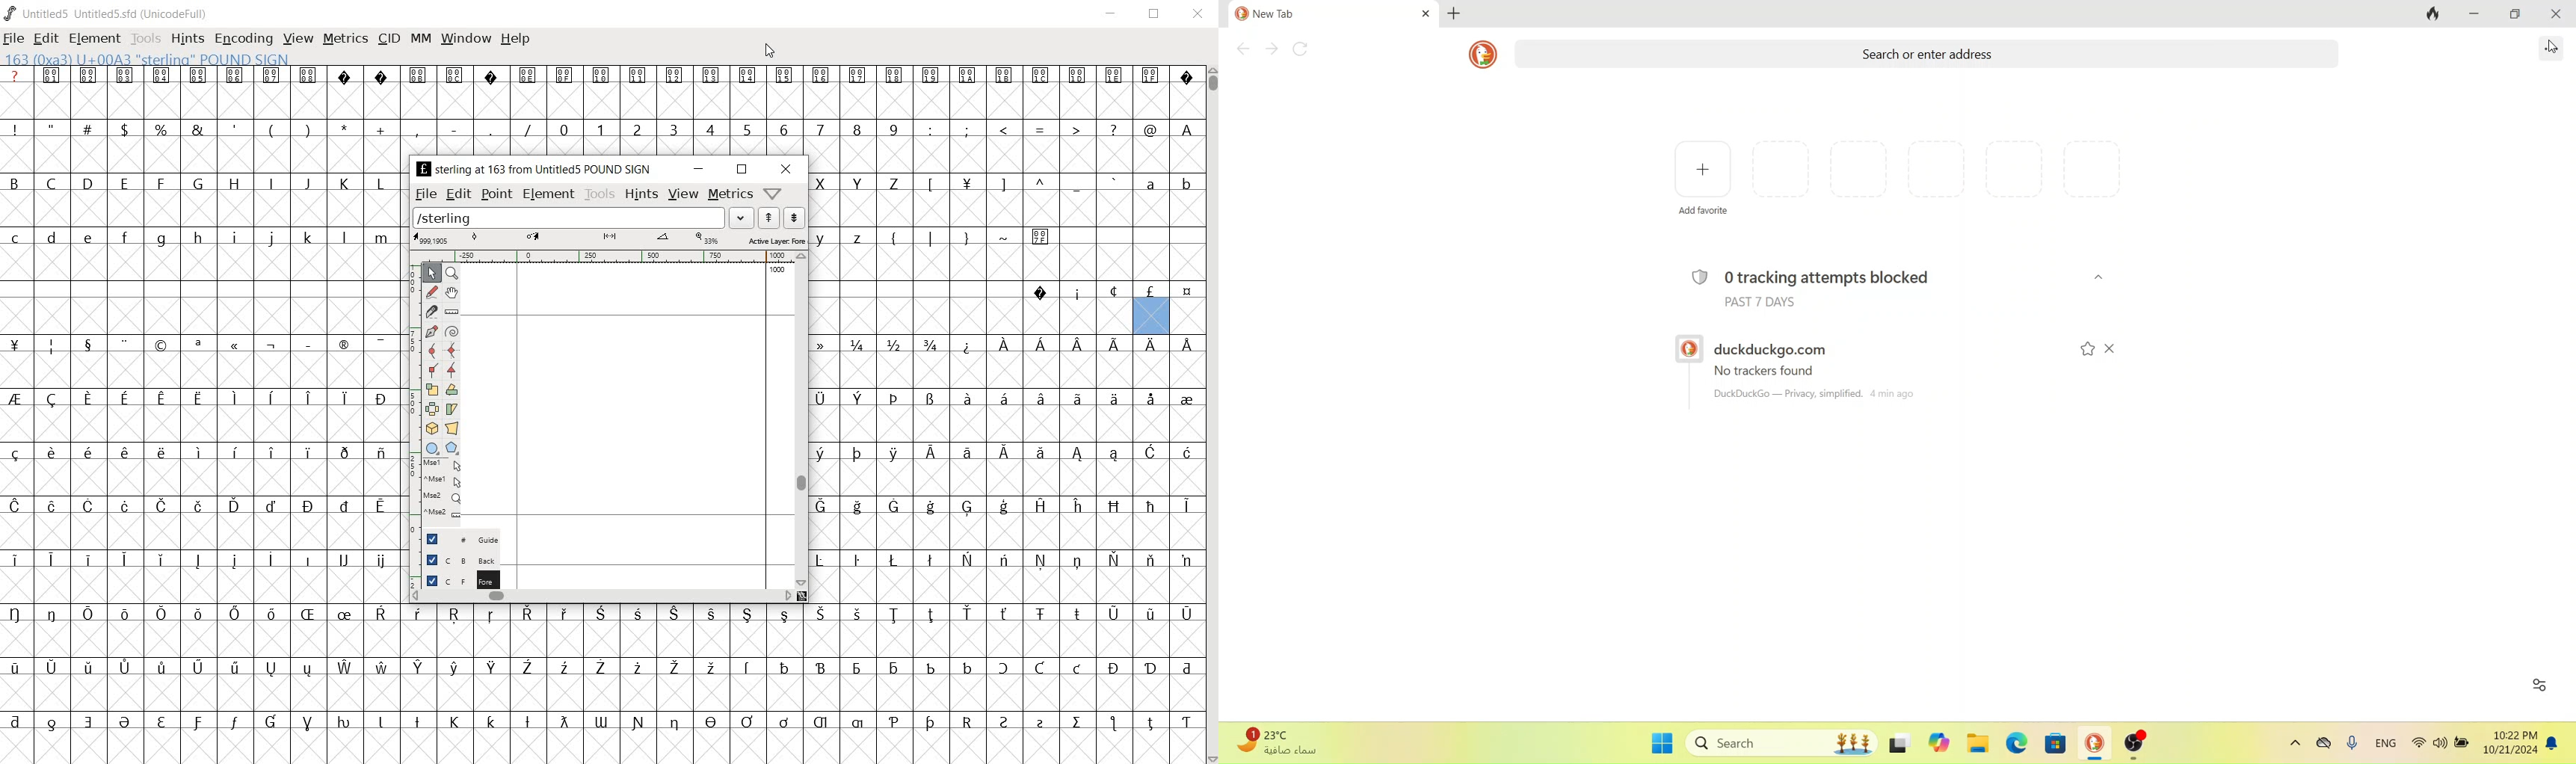 The height and width of the screenshot is (784, 2576). What do you see at coordinates (1005, 78) in the screenshot?
I see `Symbol` at bounding box center [1005, 78].